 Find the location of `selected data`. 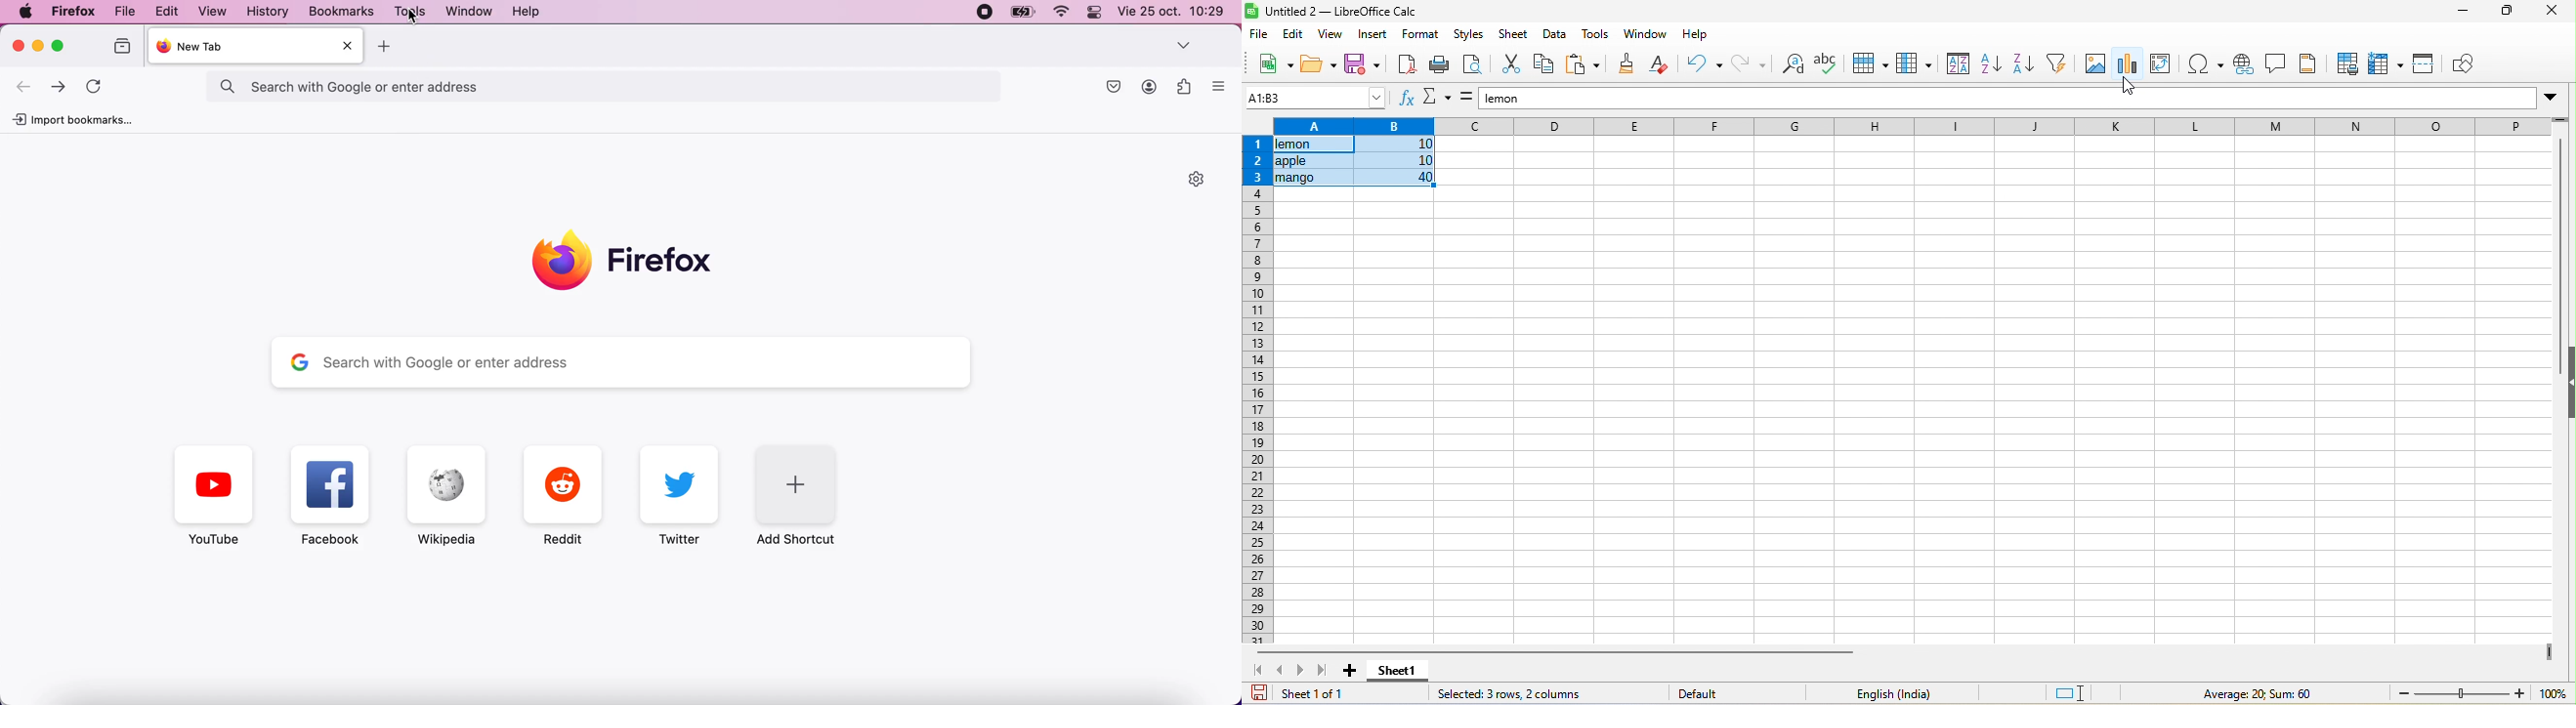

selected data is located at coordinates (1355, 162).